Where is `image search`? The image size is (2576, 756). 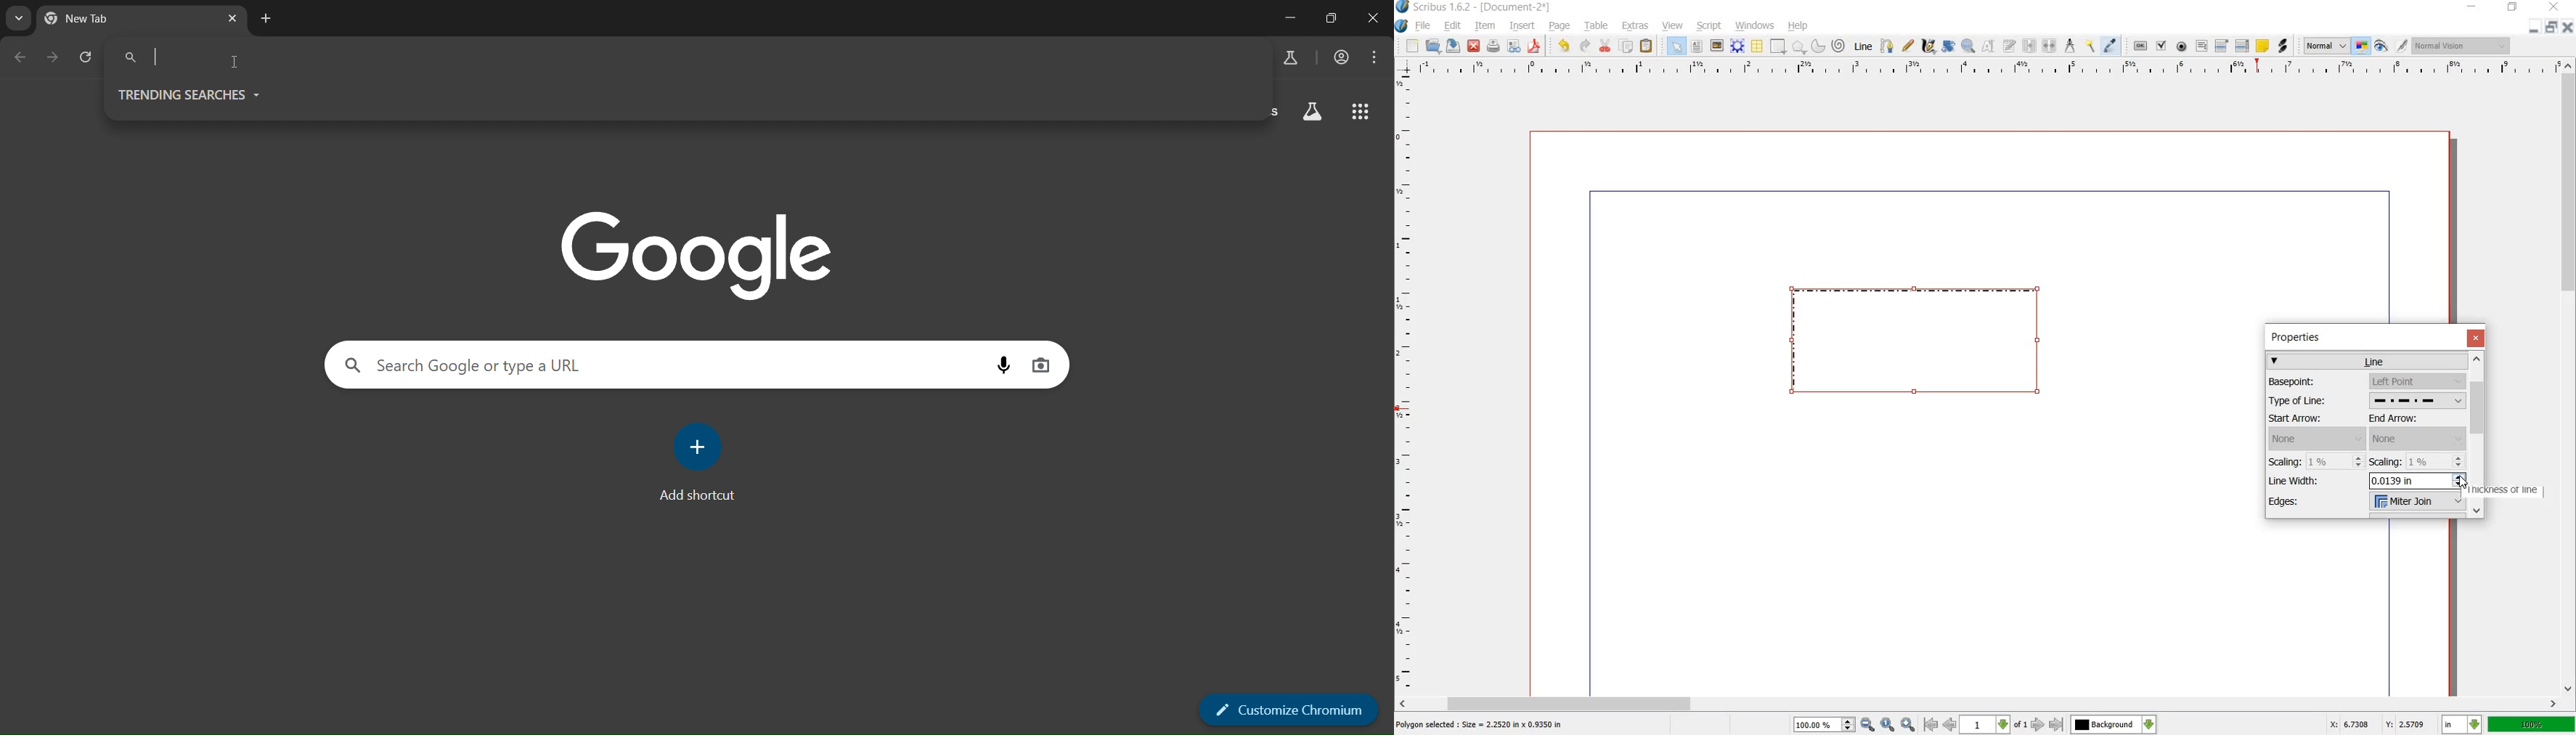
image search is located at coordinates (1044, 365).